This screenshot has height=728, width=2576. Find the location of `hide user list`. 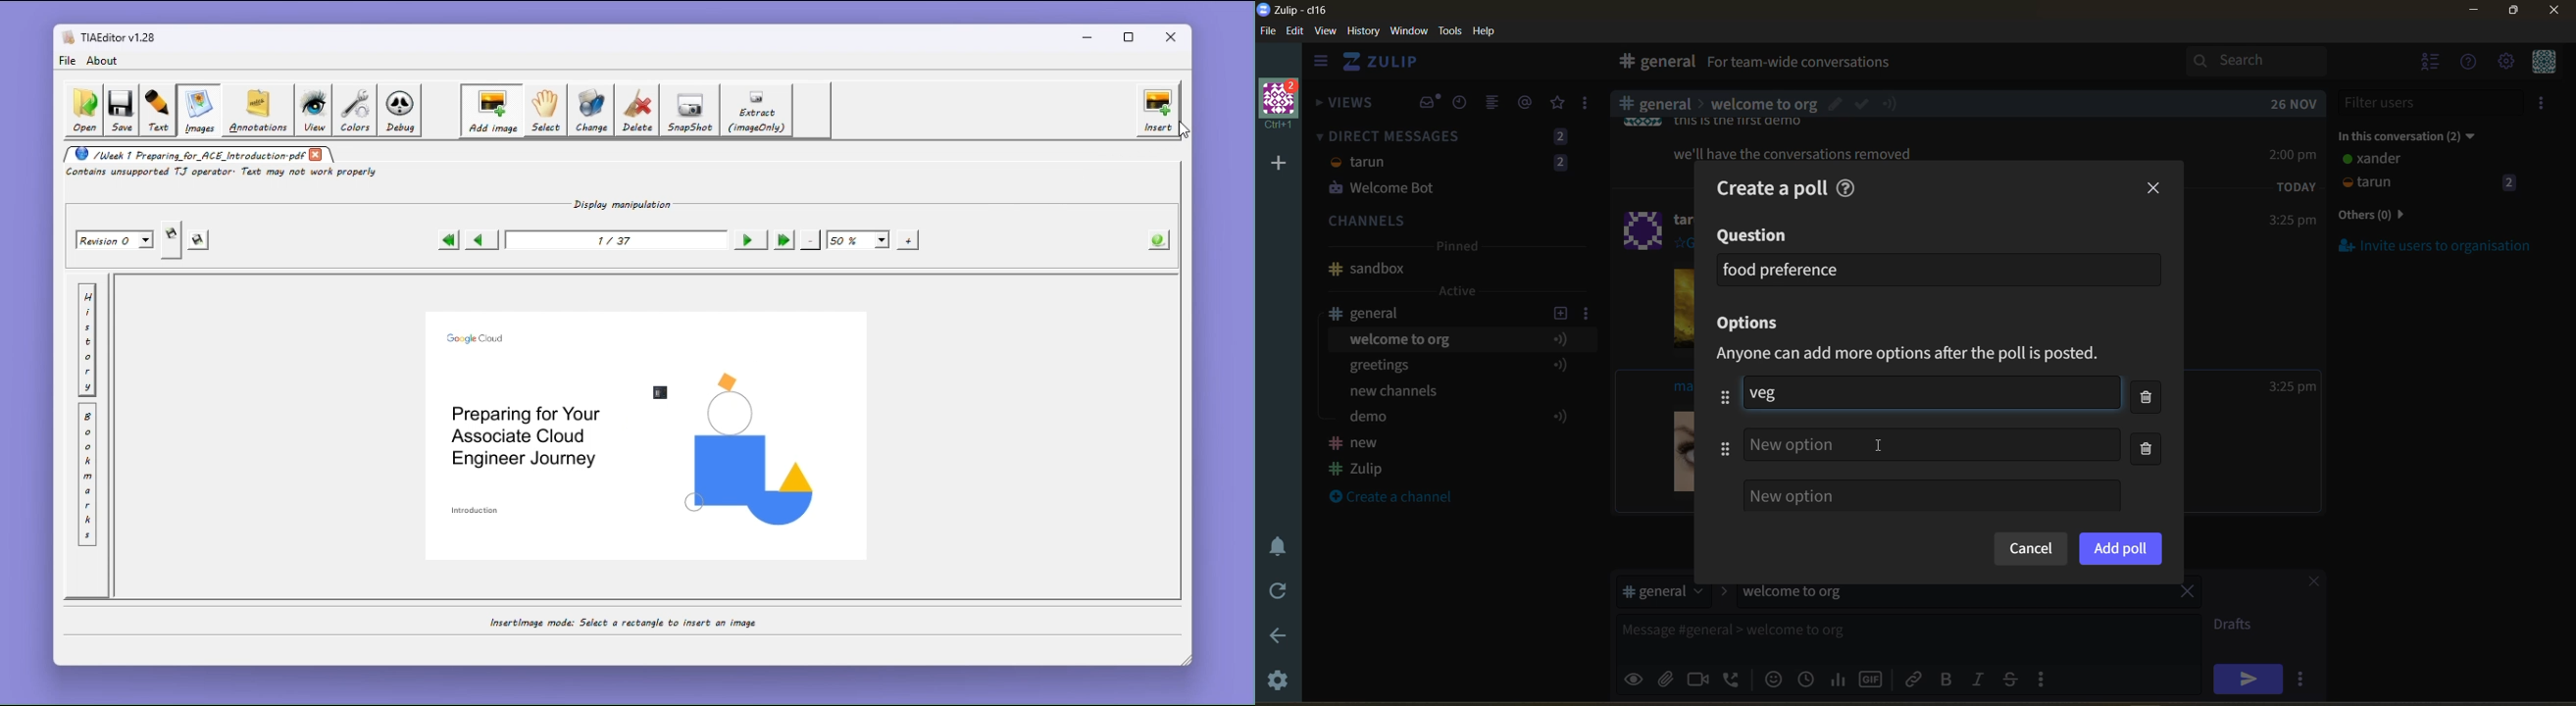

hide user list is located at coordinates (2431, 63).